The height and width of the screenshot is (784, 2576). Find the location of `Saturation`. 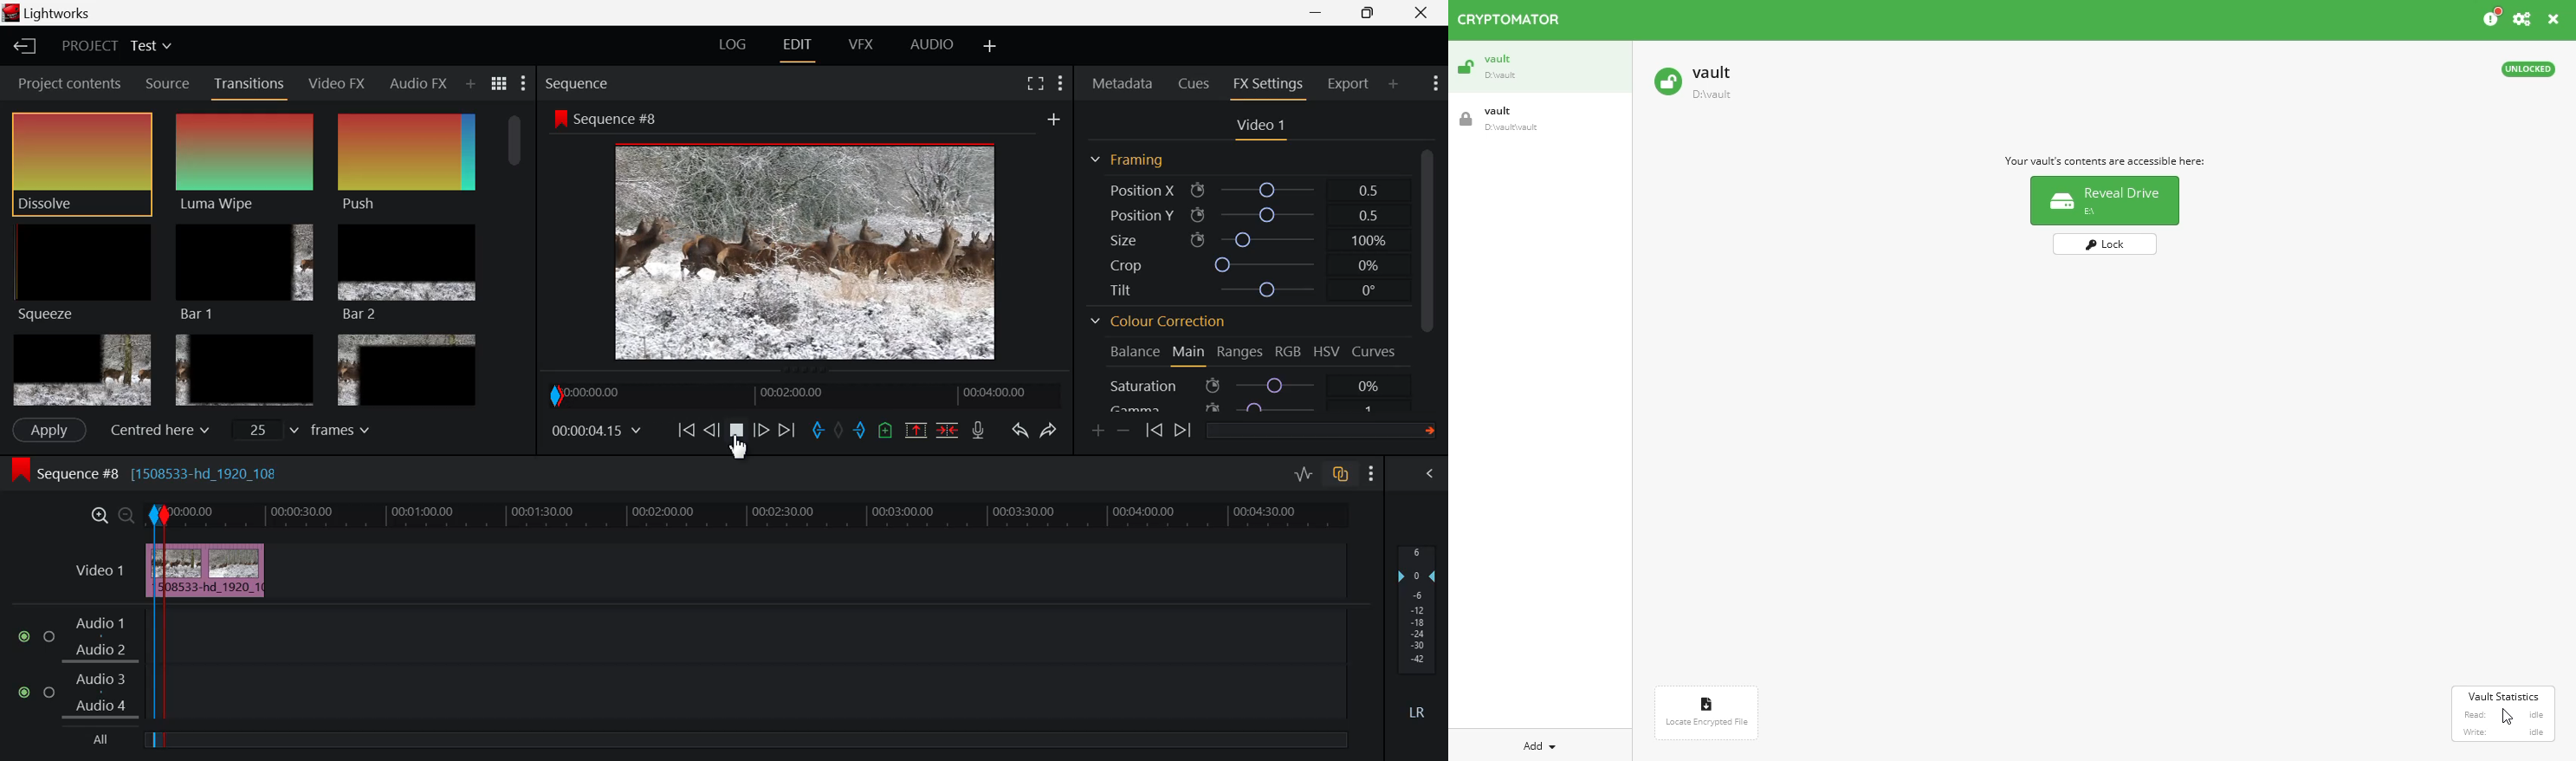

Saturation is located at coordinates (1248, 385).